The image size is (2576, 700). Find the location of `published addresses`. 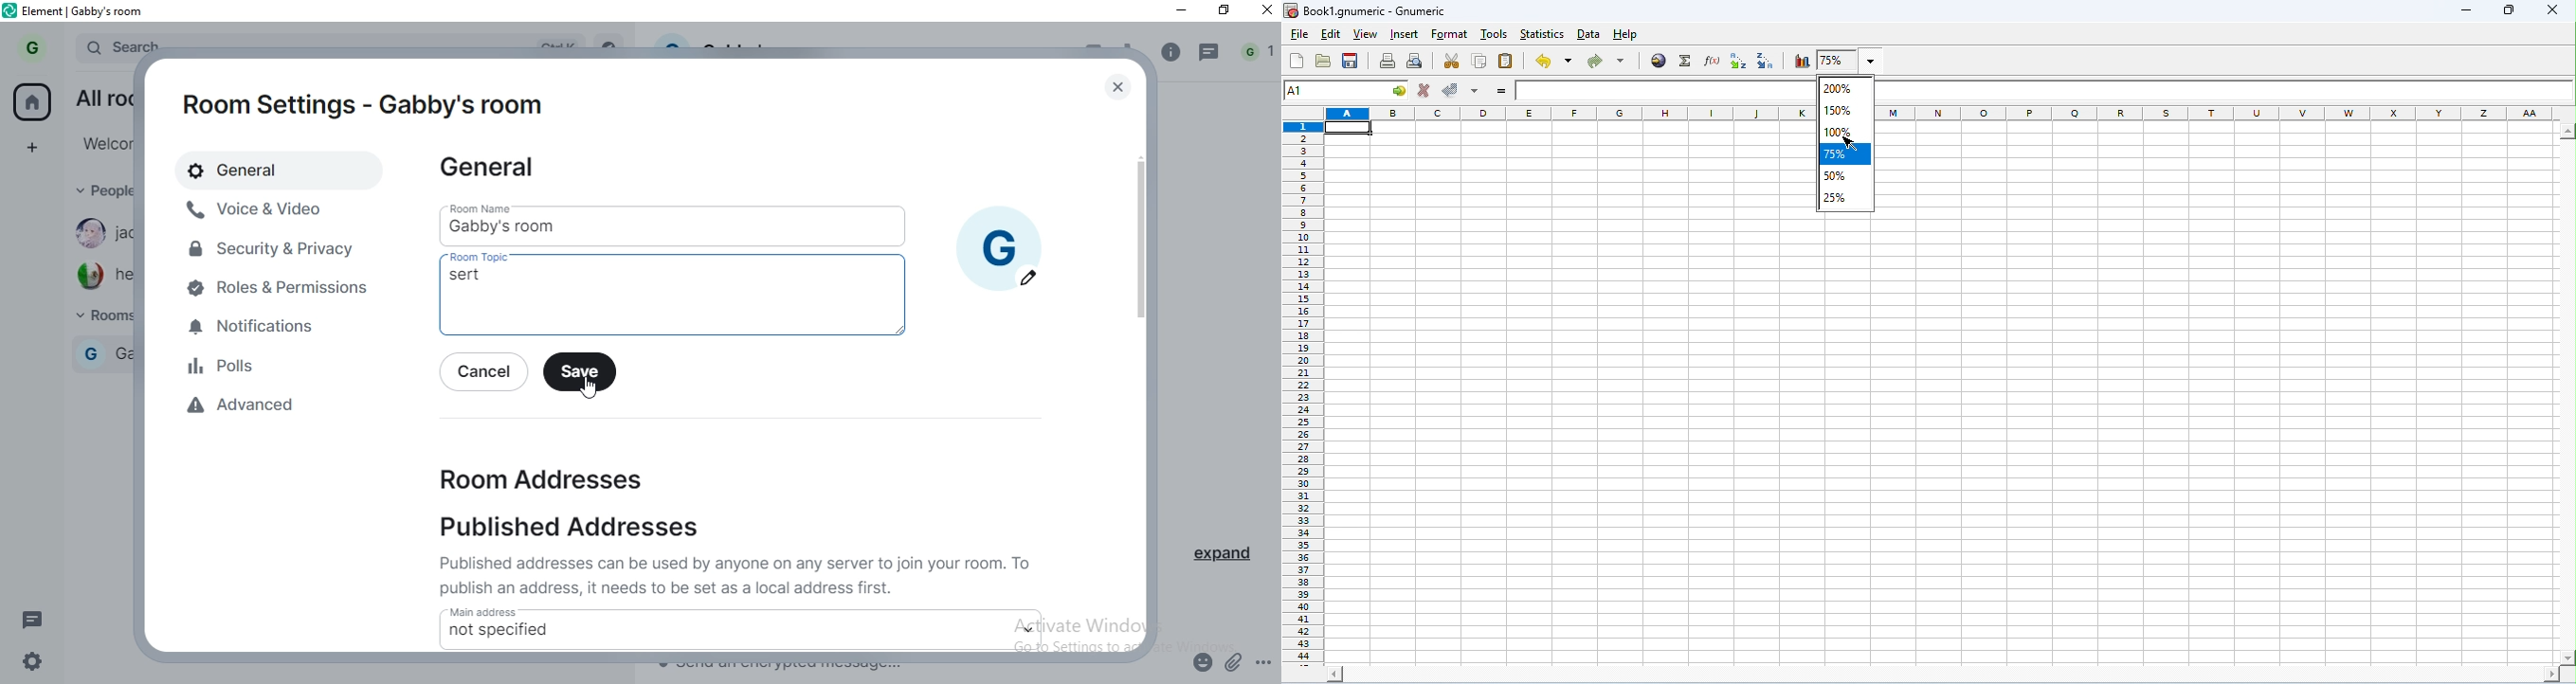

published addresses is located at coordinates (587, 529).